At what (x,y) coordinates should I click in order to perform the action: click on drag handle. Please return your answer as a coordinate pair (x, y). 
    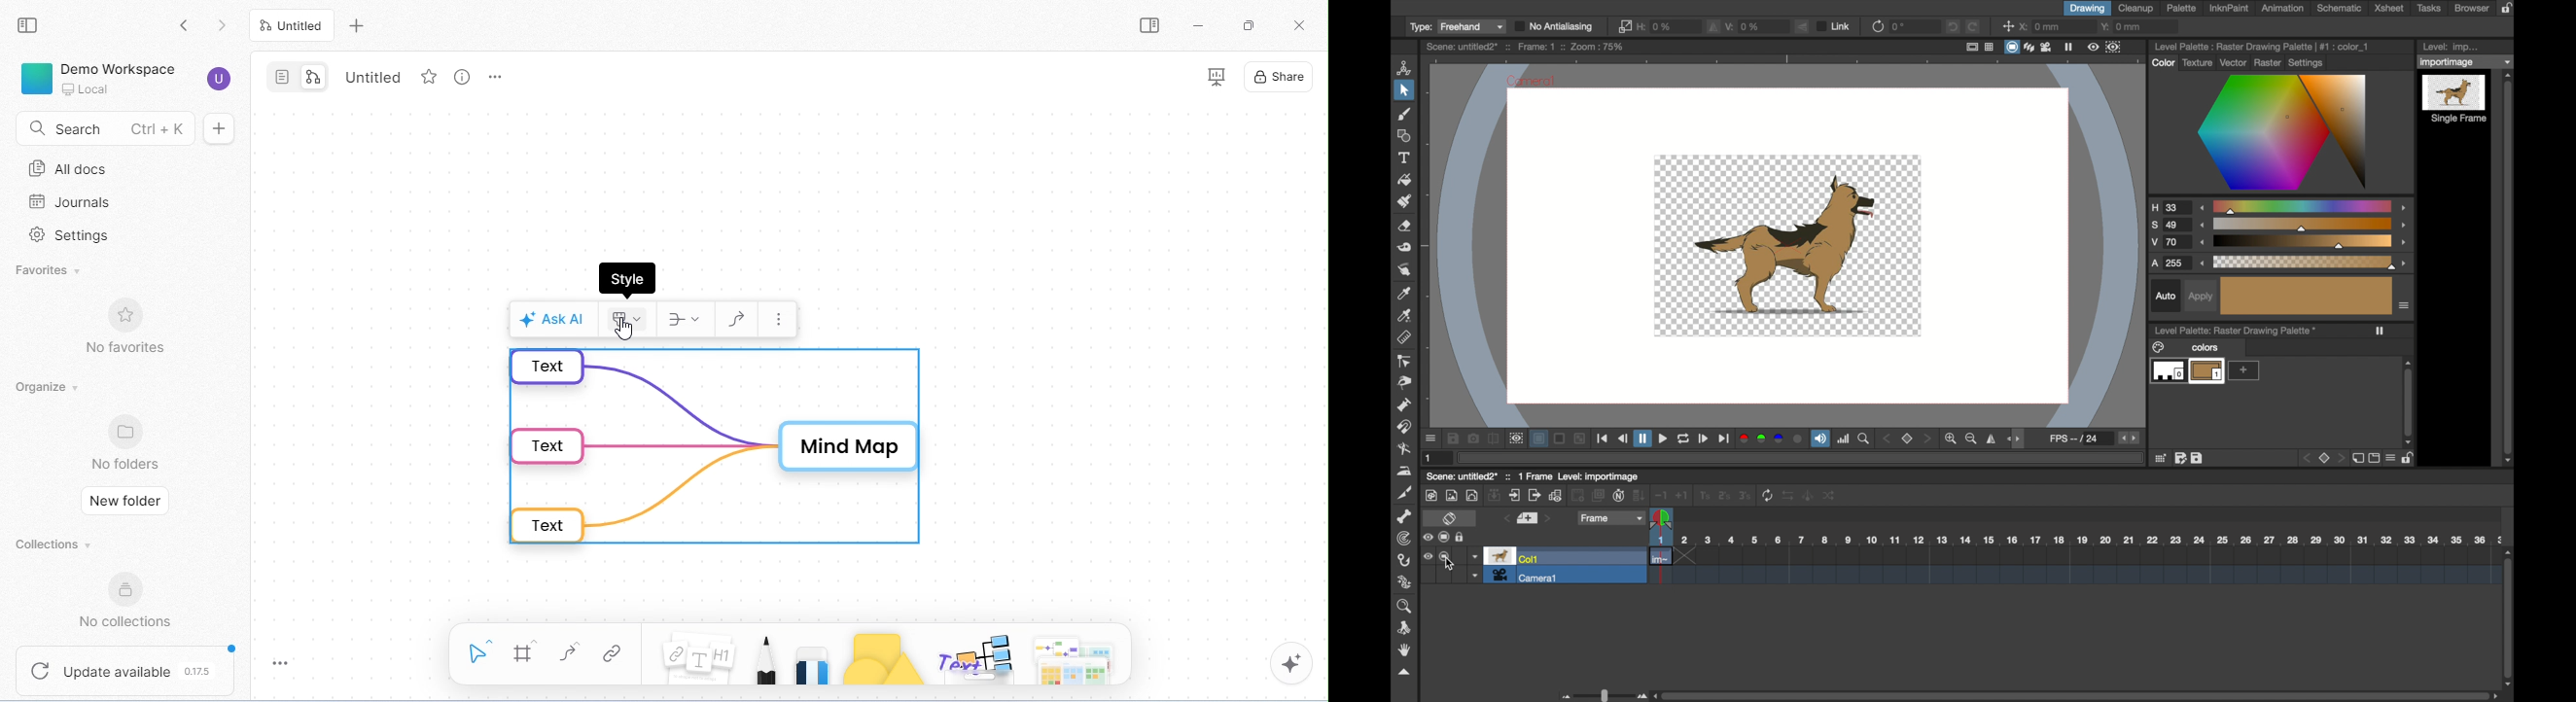
    Looking at the image, I should click on (2016, 441).